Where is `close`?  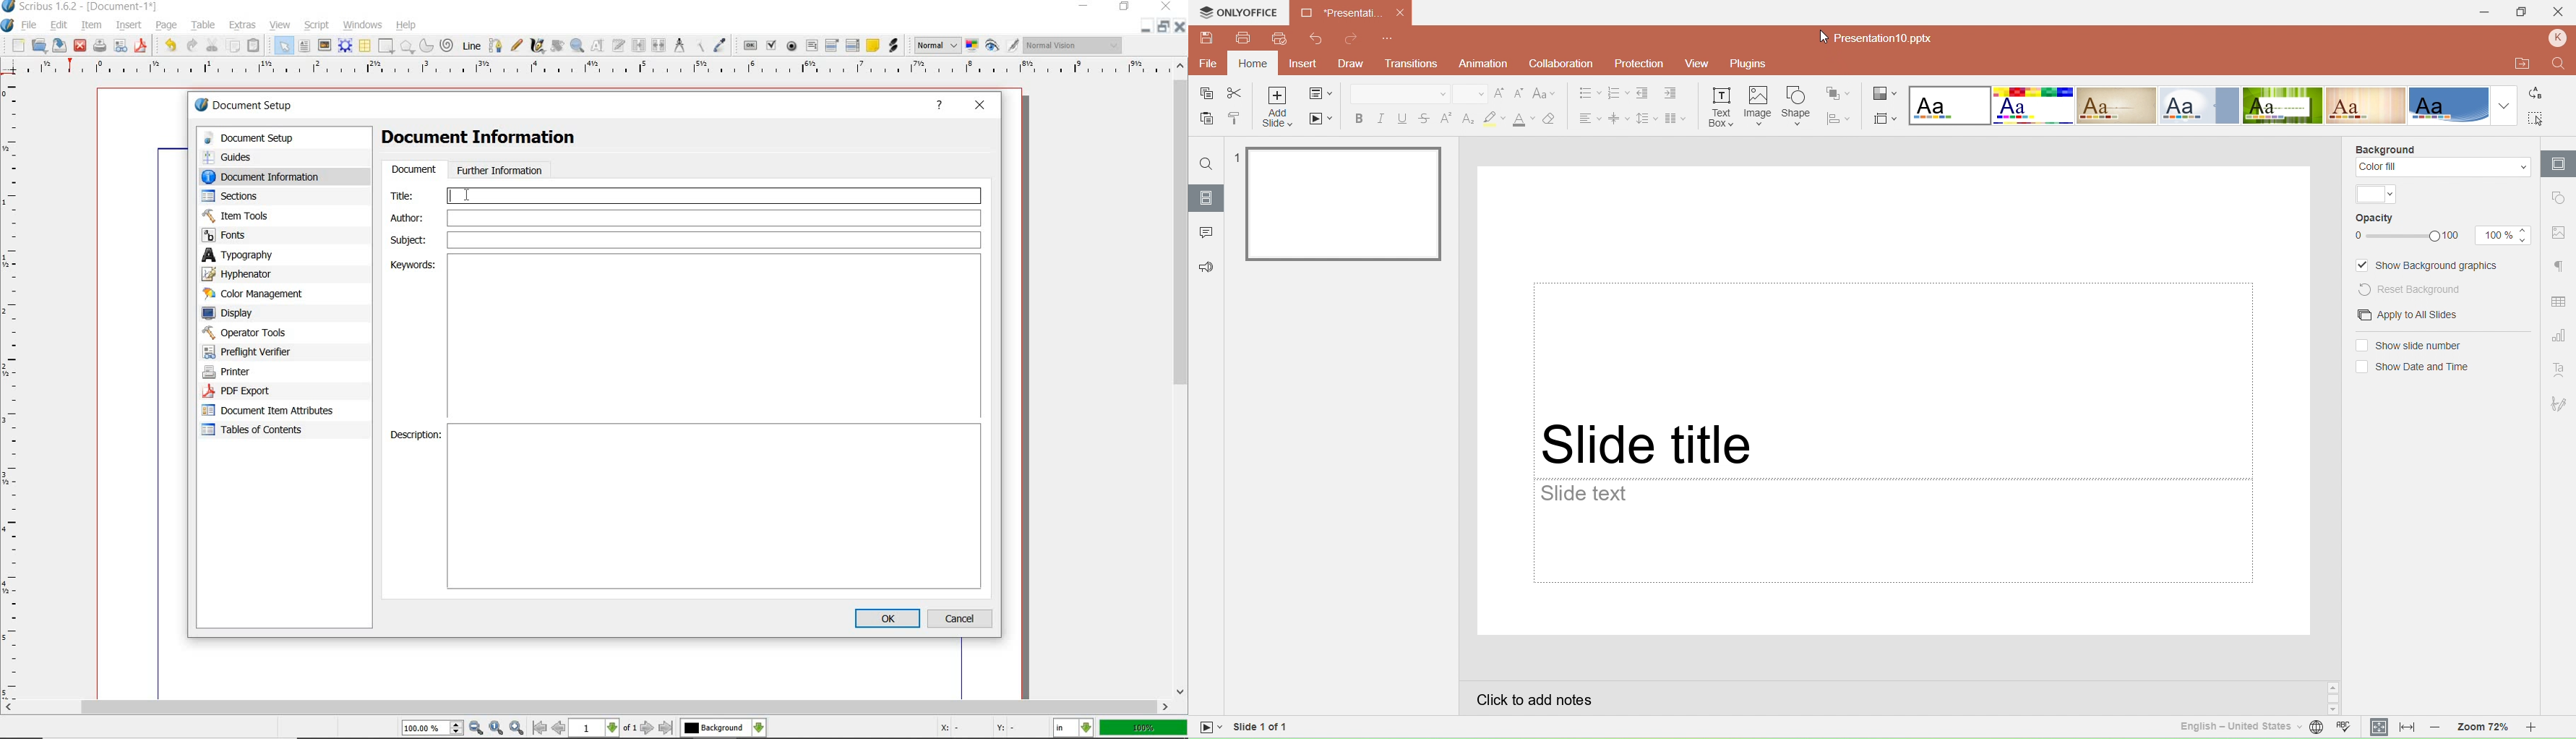
close is located at coordinates (1167, 6).